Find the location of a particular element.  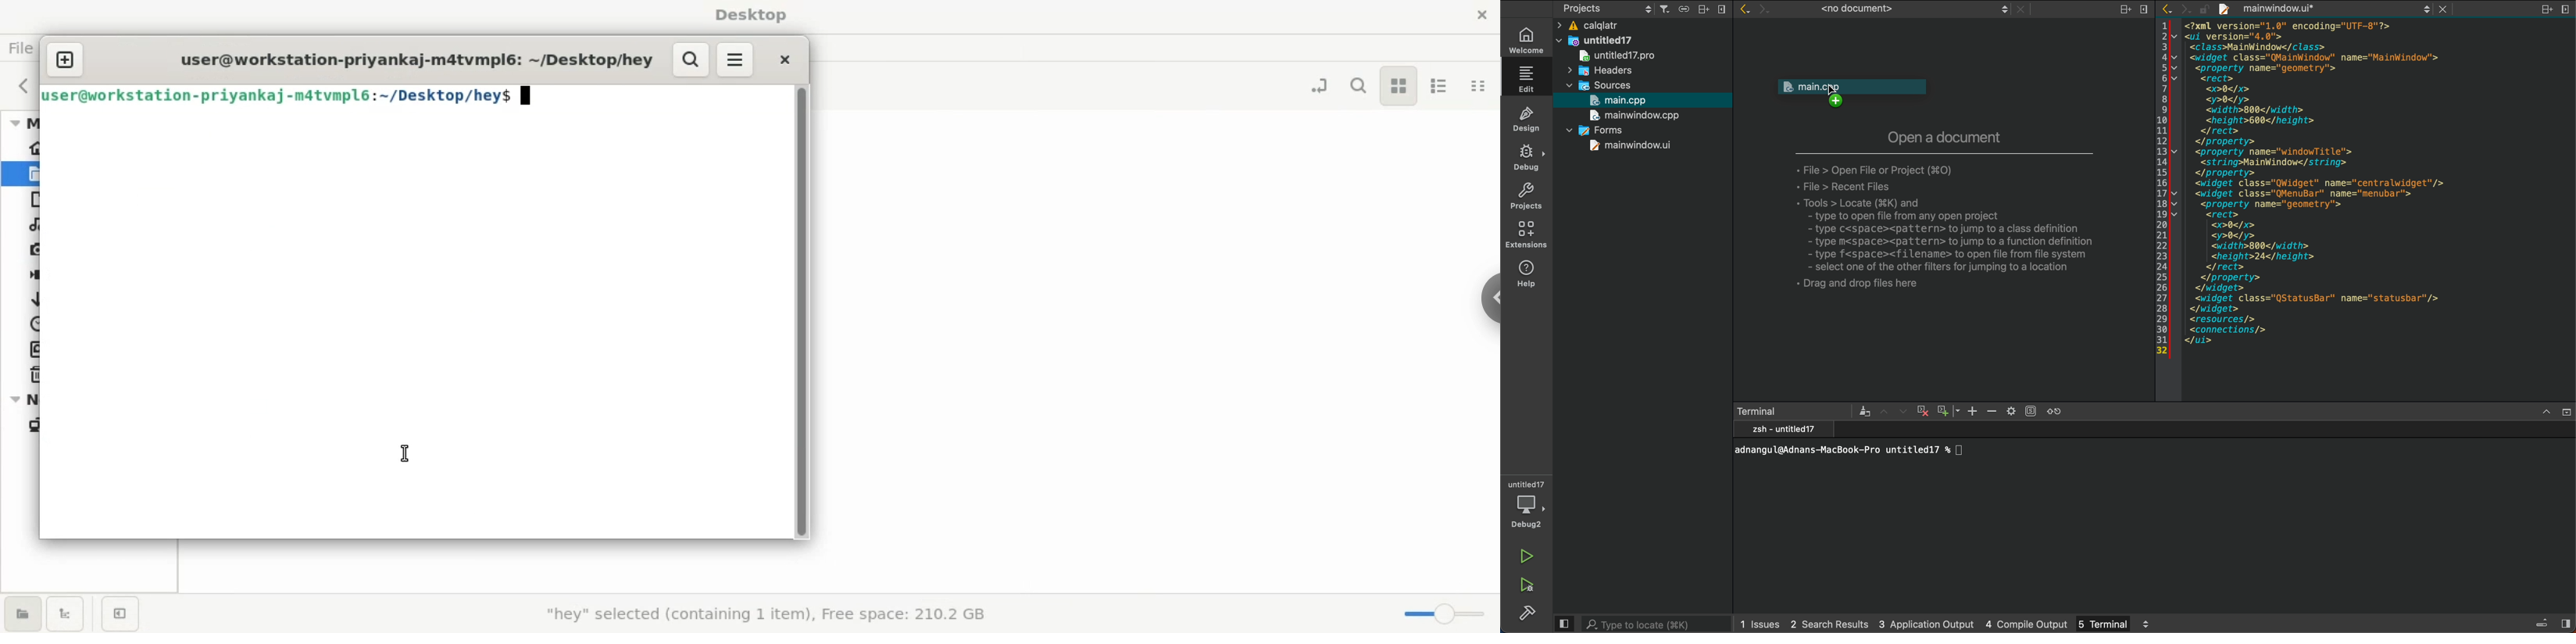

desktop is located at coordinates (750, 15).